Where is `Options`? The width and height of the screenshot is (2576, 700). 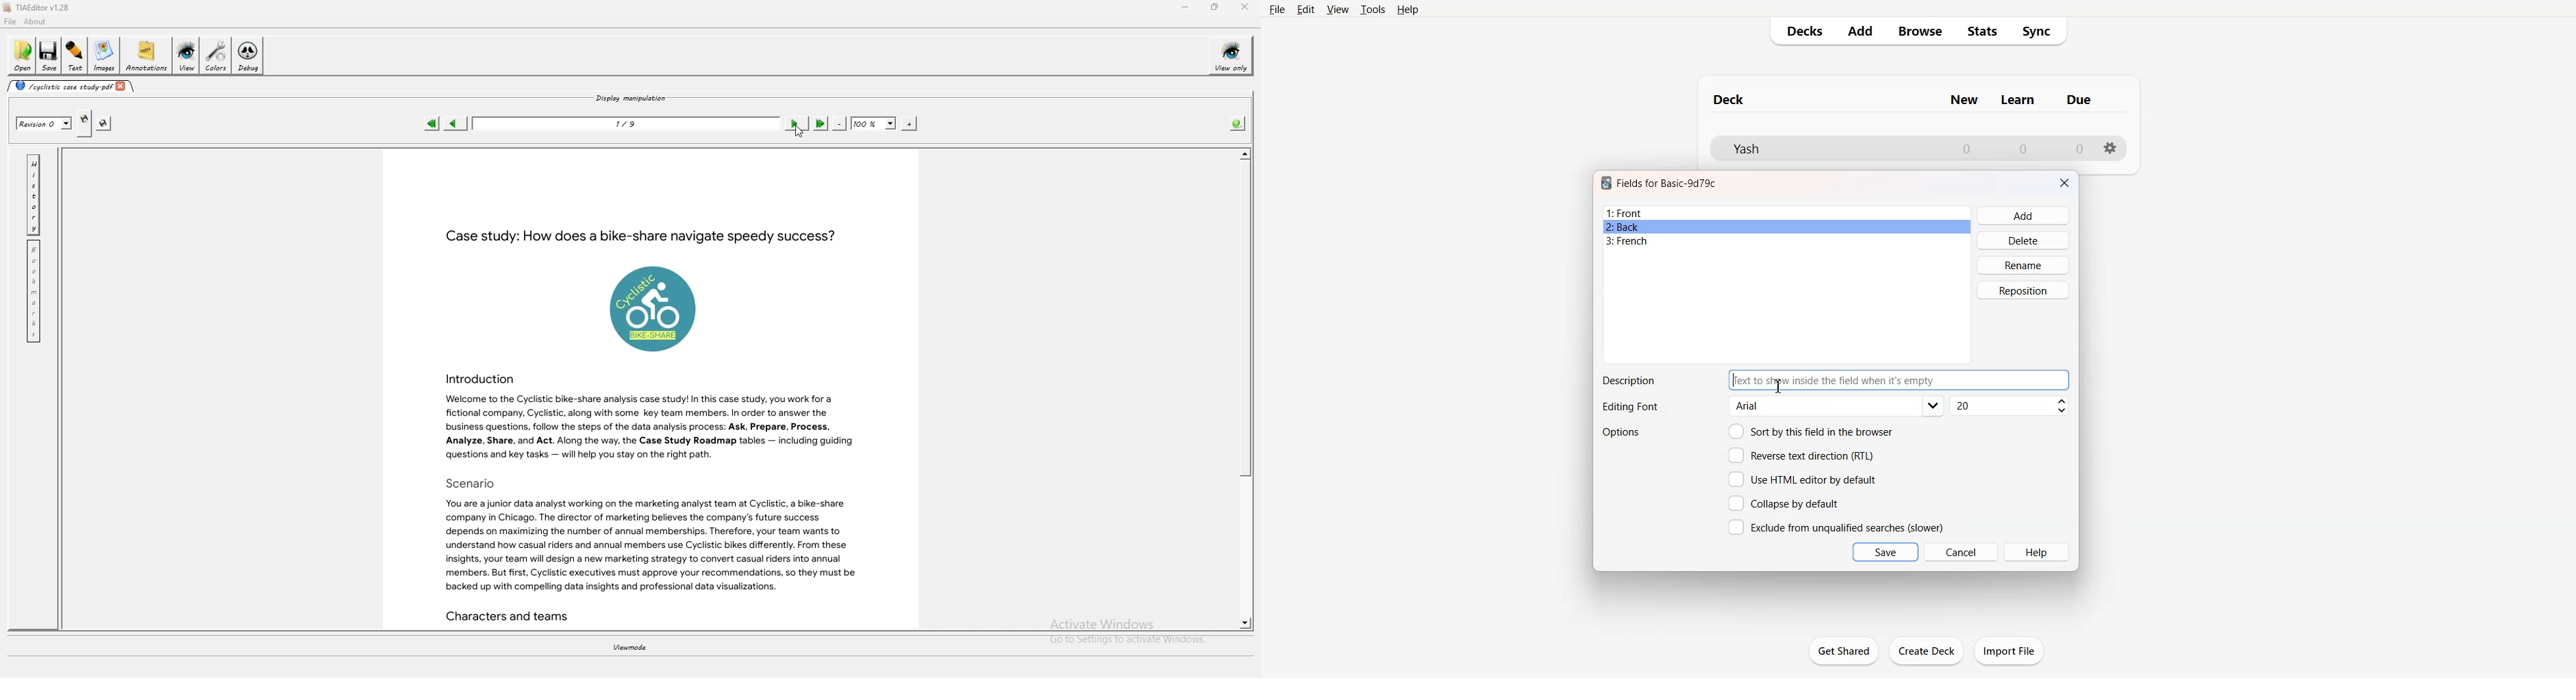 Options is located at coordinates (1623, 432).